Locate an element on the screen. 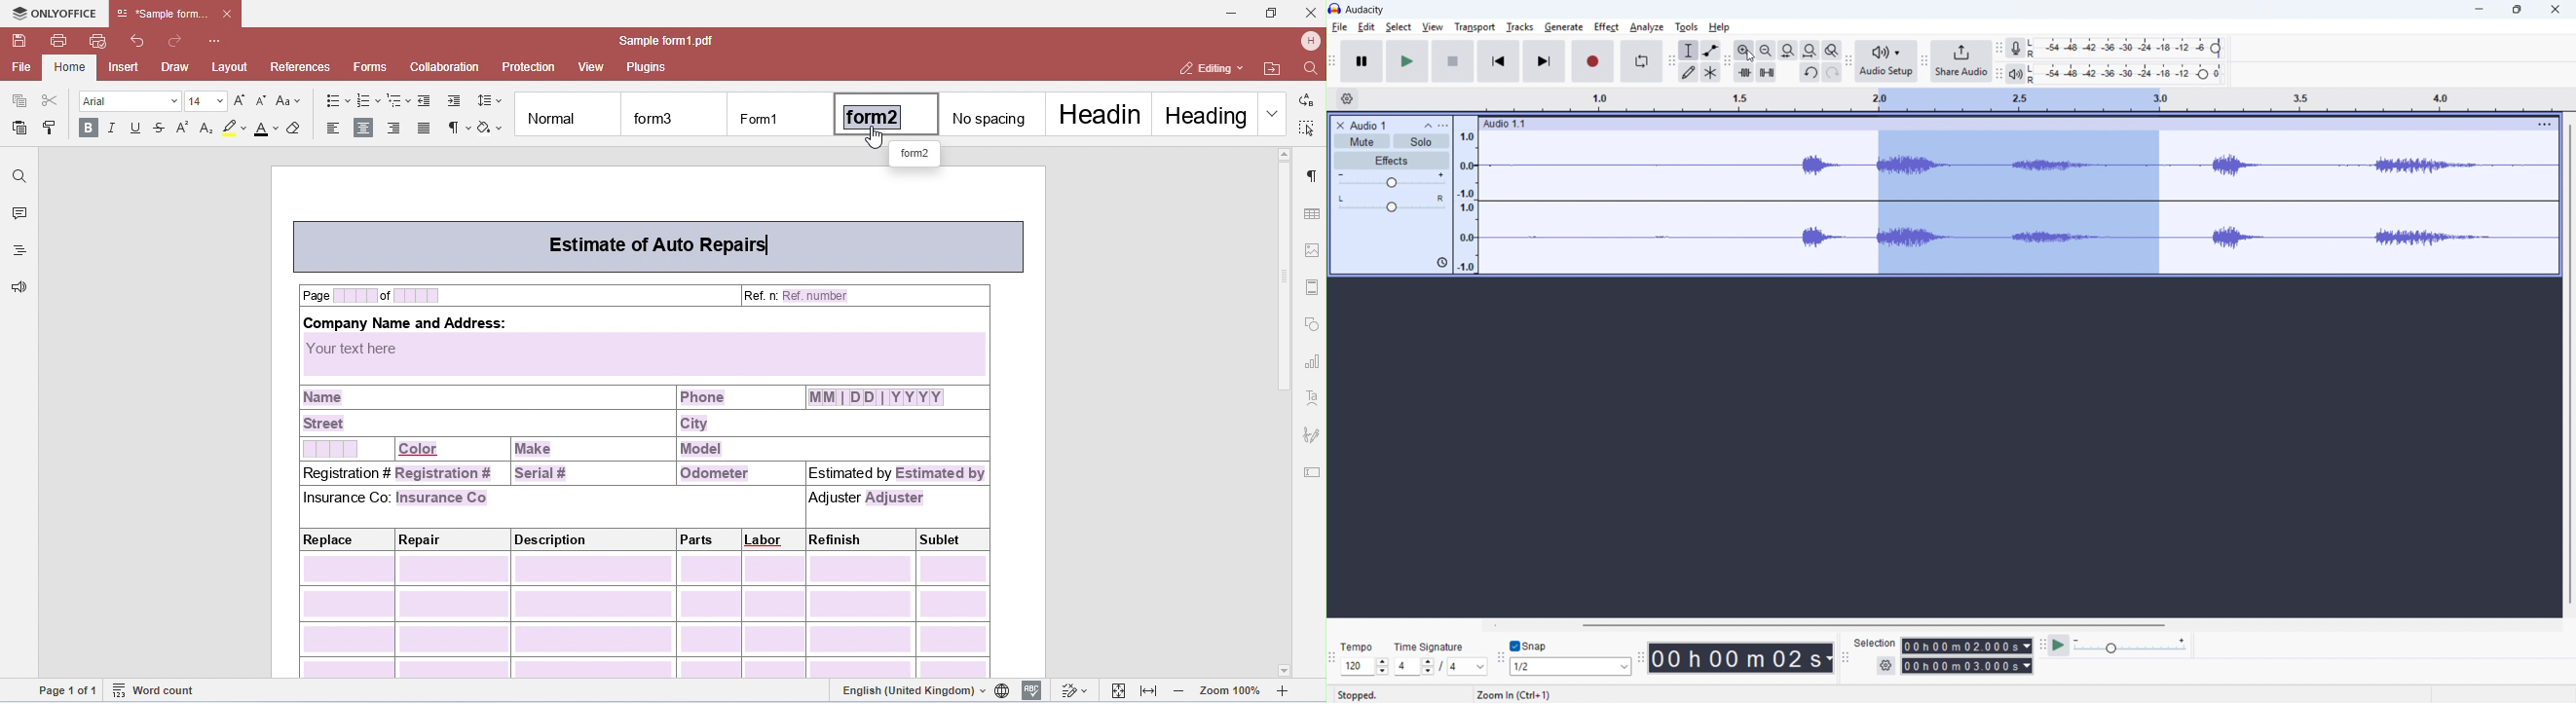 This screenshot has height=728, width=2576. recording metre toolbar is located at coordinates (2000, 48).